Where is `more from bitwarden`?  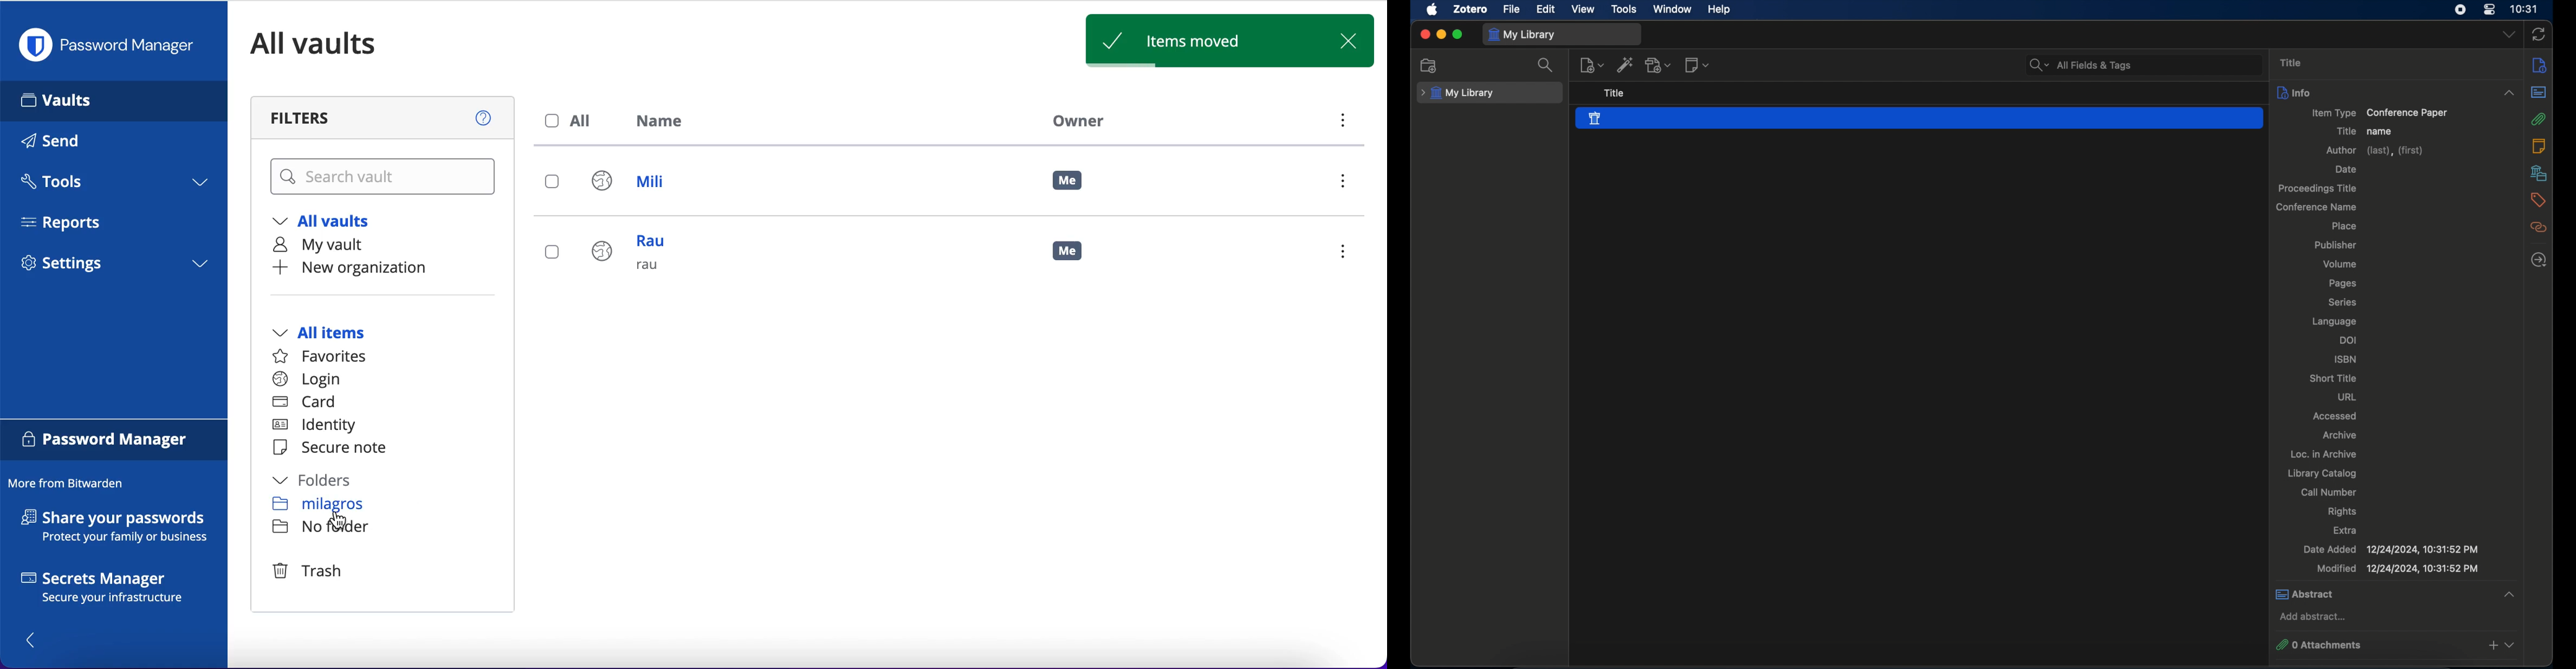
more from bitwarden is located at coordinates (71, 484).